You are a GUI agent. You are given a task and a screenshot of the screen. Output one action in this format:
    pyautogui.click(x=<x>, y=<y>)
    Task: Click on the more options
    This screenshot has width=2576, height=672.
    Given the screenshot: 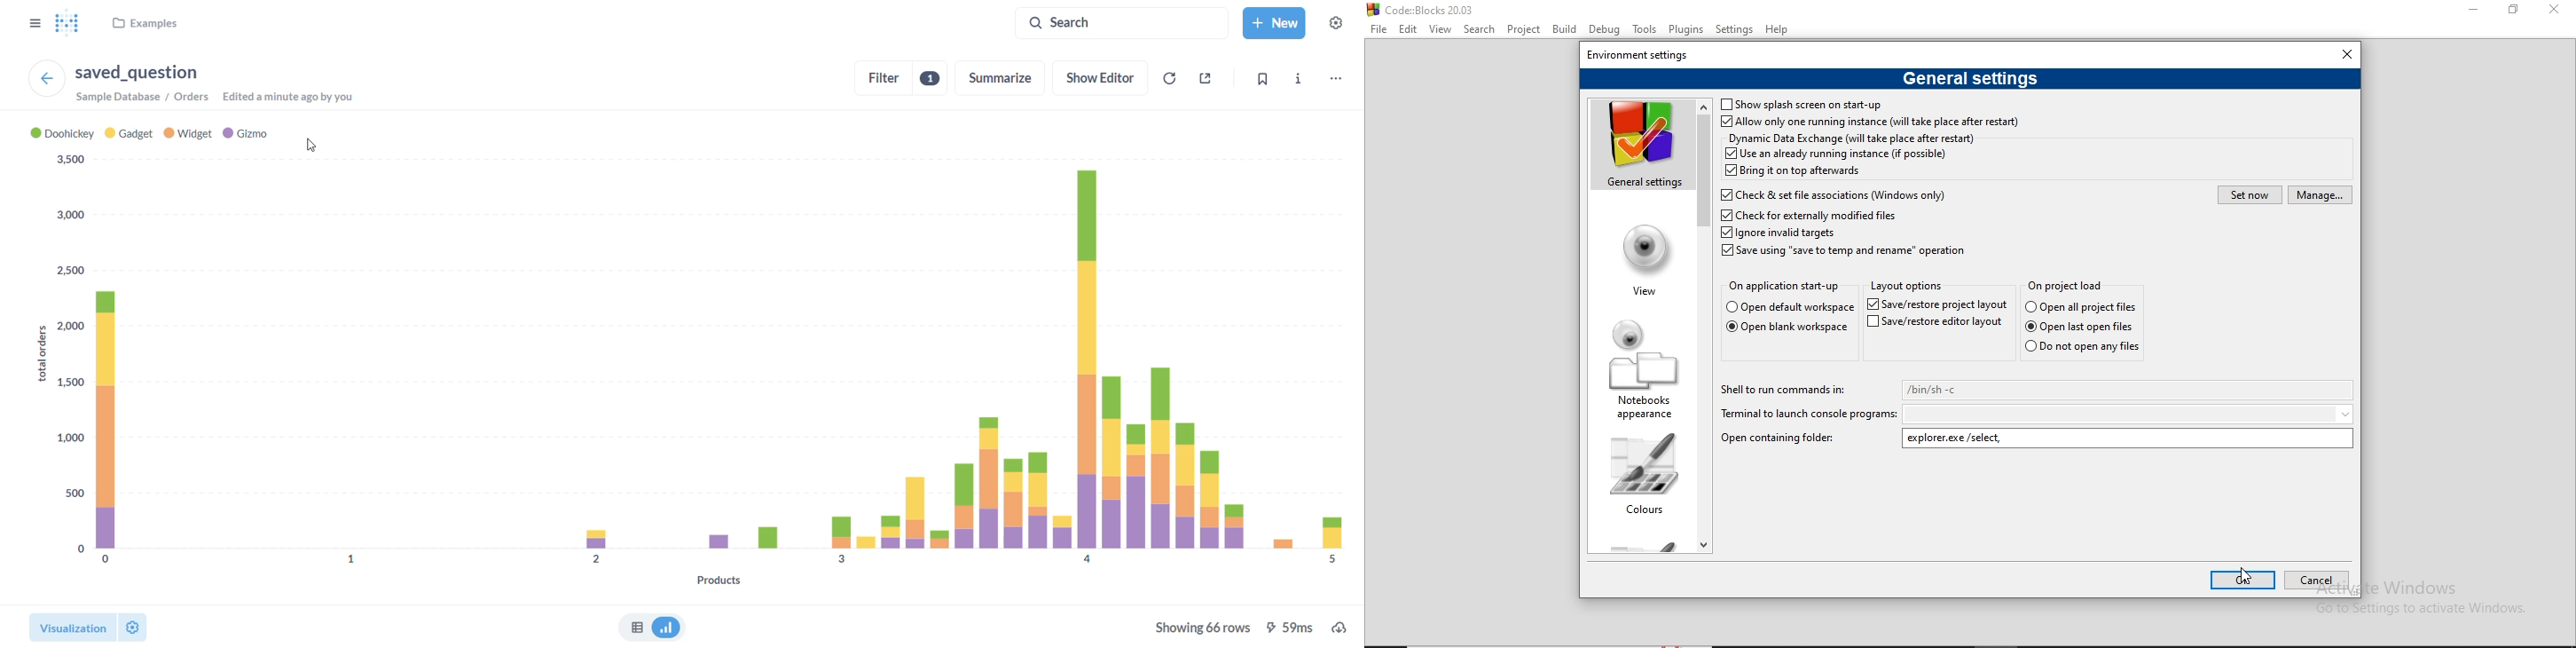 What is the action you would take?
    pyautogui.click(x=1332, y=78)
    